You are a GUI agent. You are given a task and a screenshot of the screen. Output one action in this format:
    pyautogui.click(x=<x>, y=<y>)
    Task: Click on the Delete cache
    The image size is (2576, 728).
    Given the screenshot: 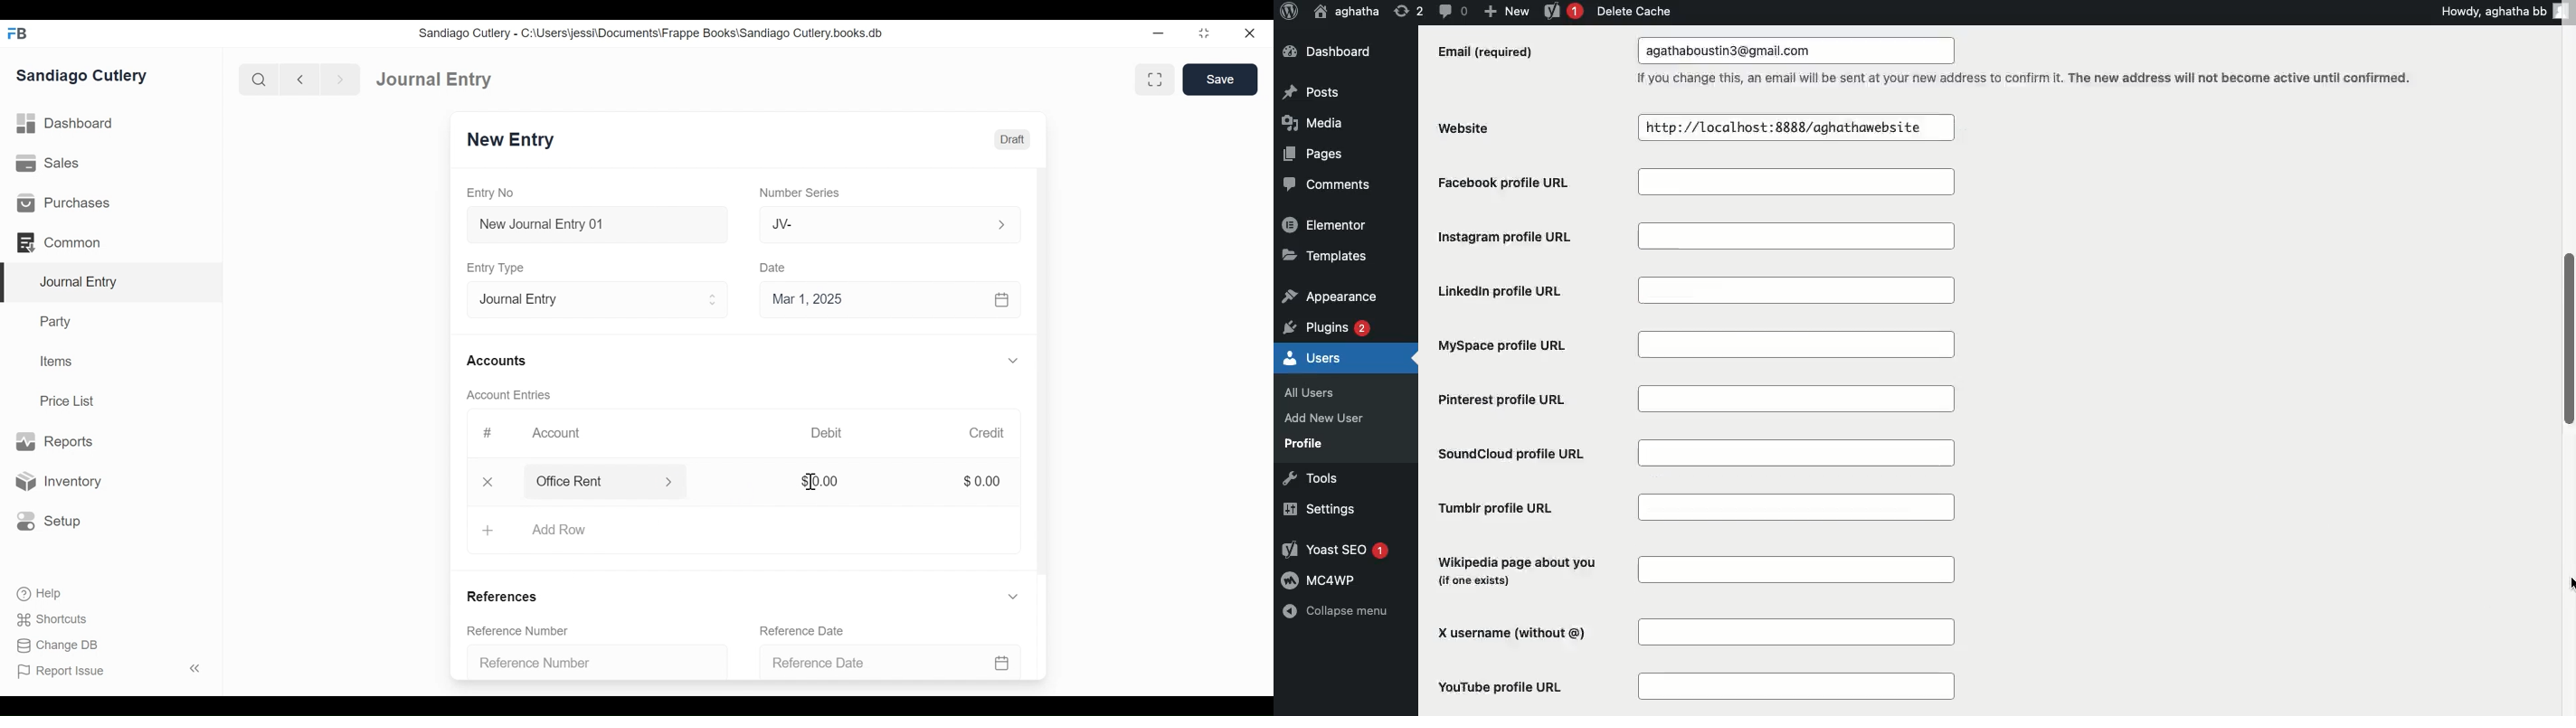 What is the action you would take?
    pyautogui.click(x=1634, y=11)
    